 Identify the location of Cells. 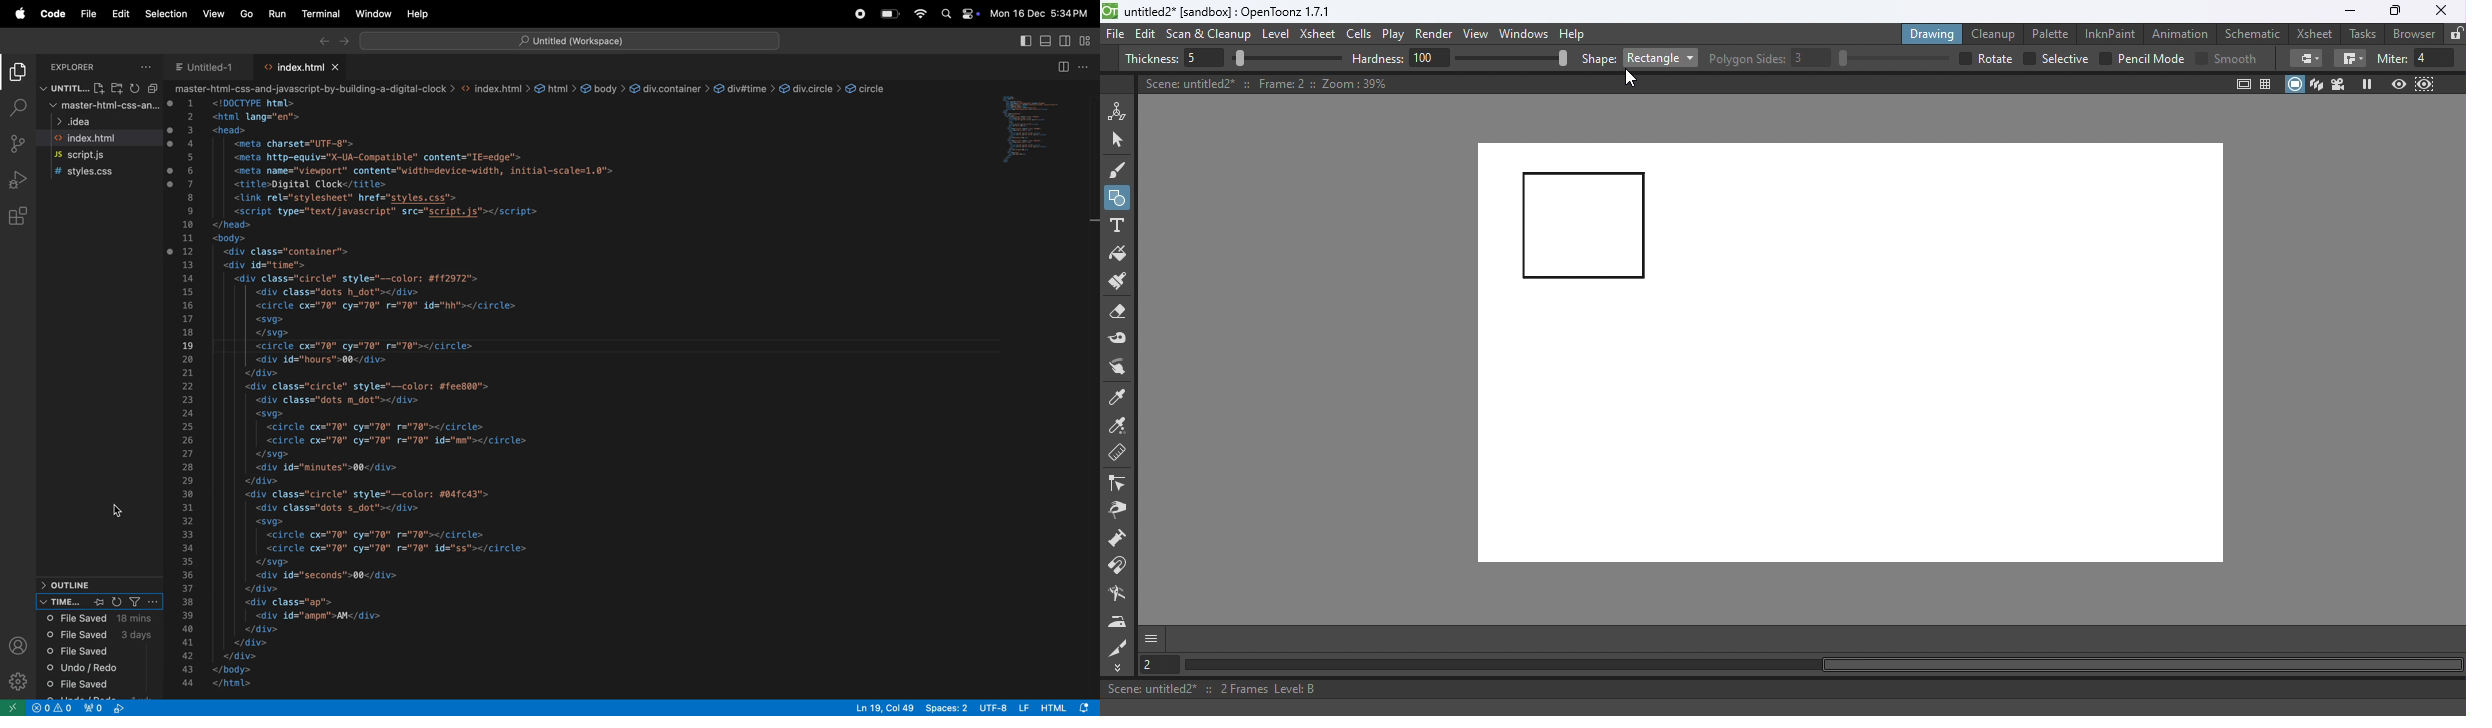
(1362, 35).